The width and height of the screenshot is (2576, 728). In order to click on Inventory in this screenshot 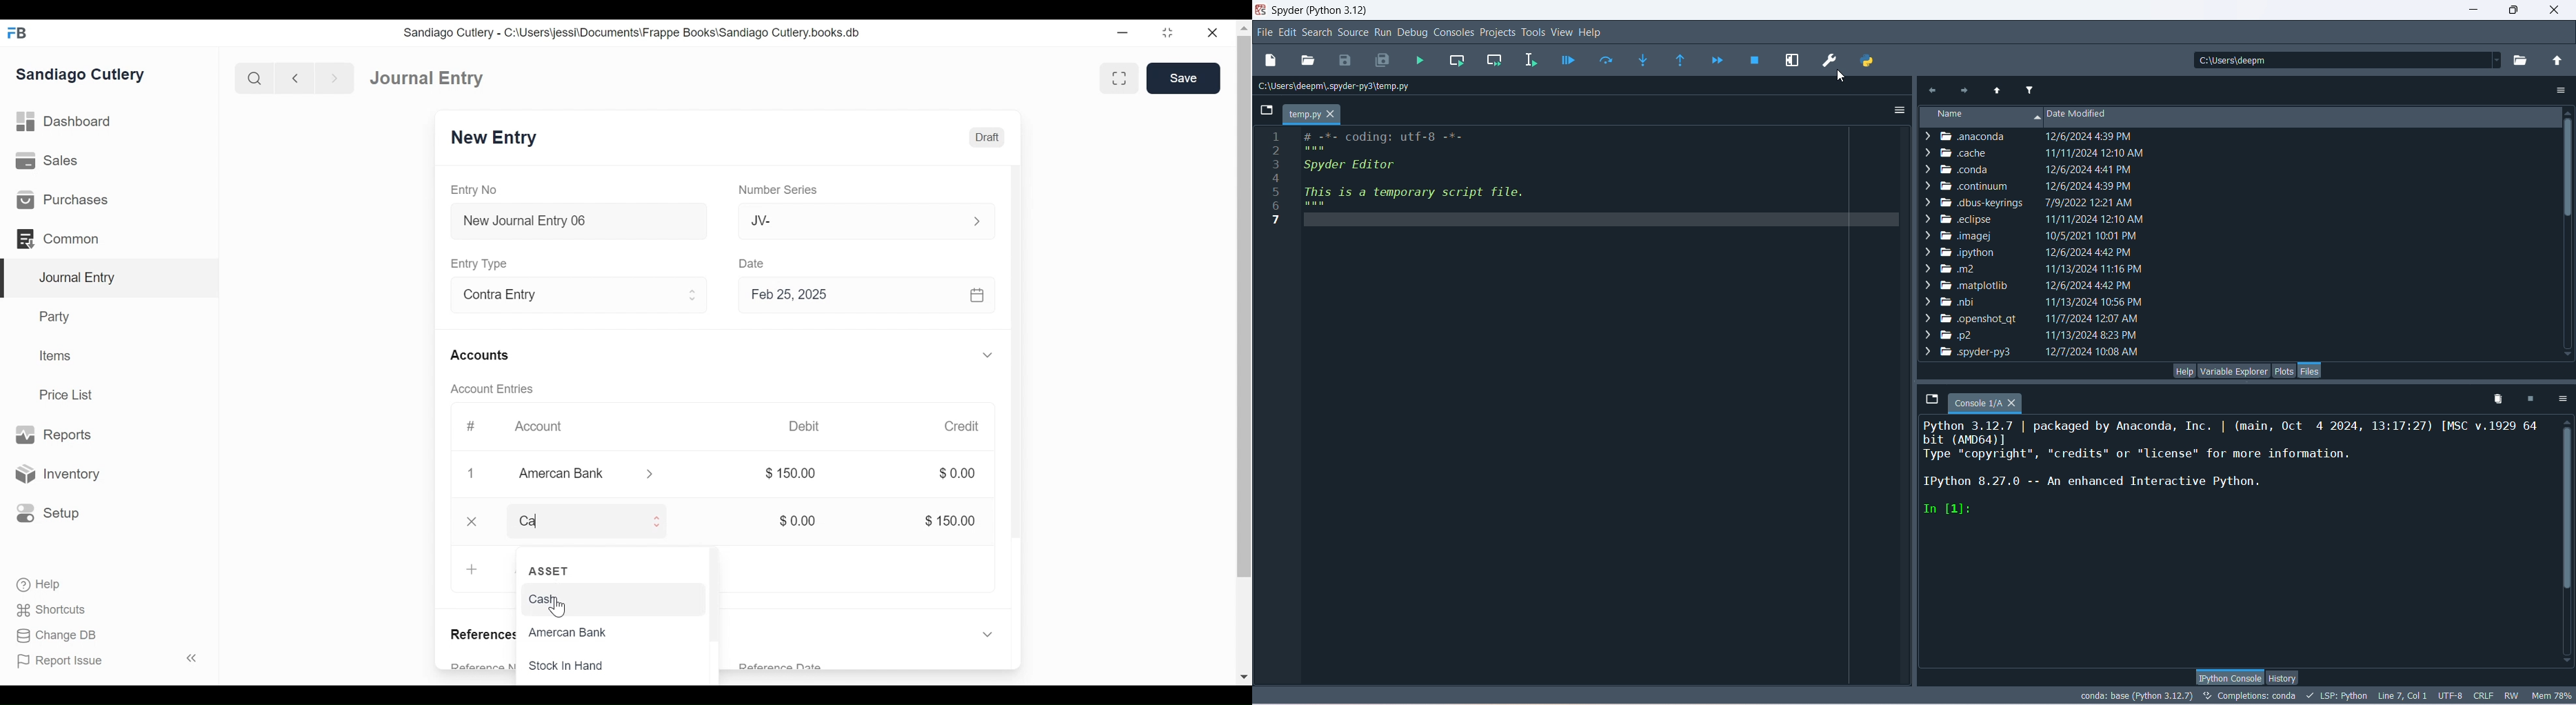, I will do `click(55, 475)`.